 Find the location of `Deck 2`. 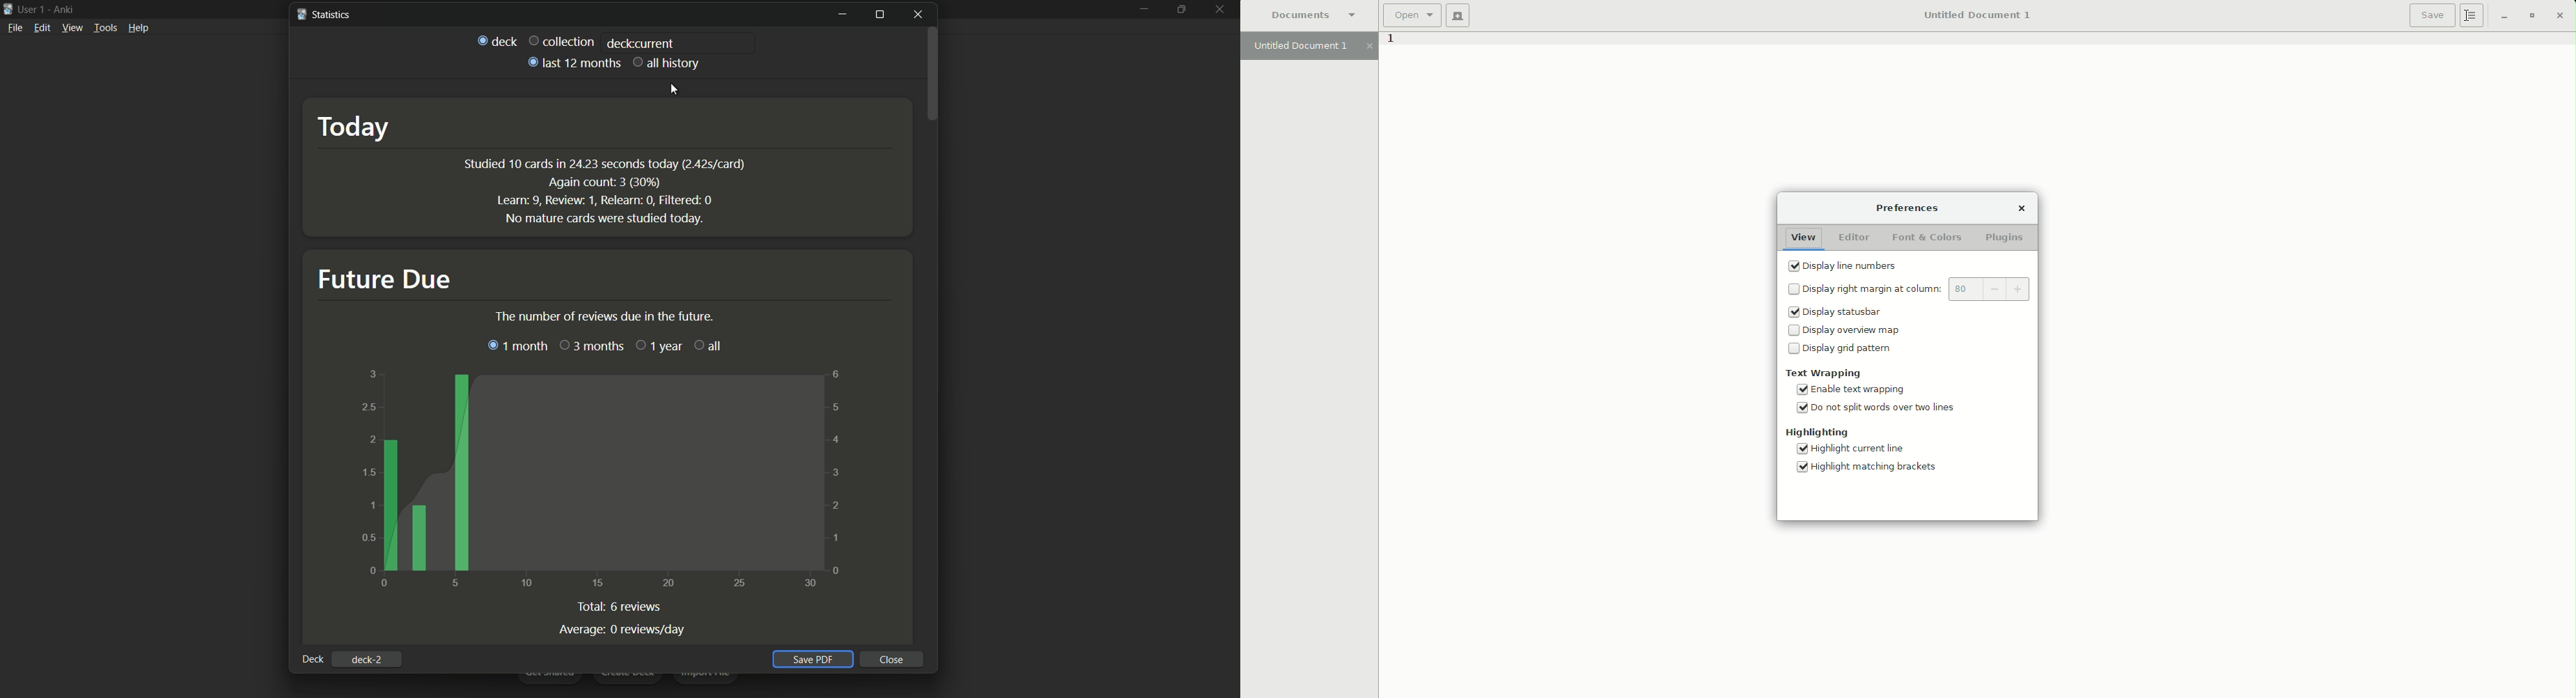

Deck 2 is located at coordinates (369, 659).